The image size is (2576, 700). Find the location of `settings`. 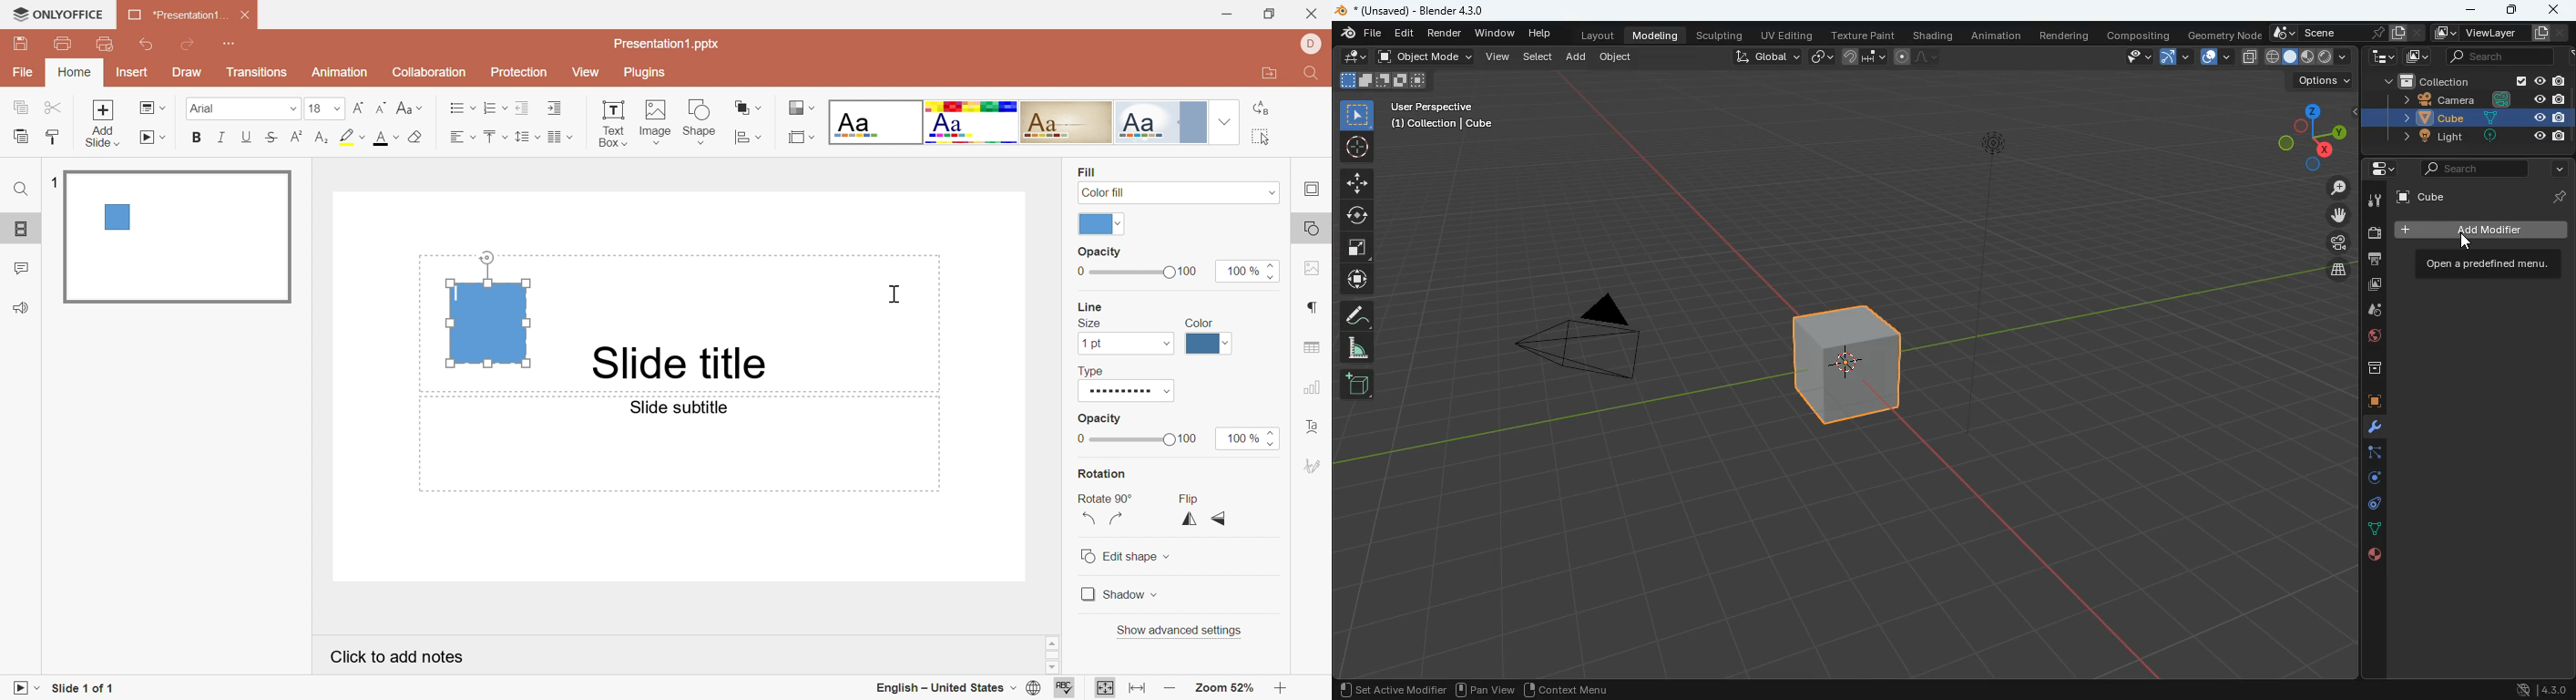

settings is located at coordinates (2375, 168).